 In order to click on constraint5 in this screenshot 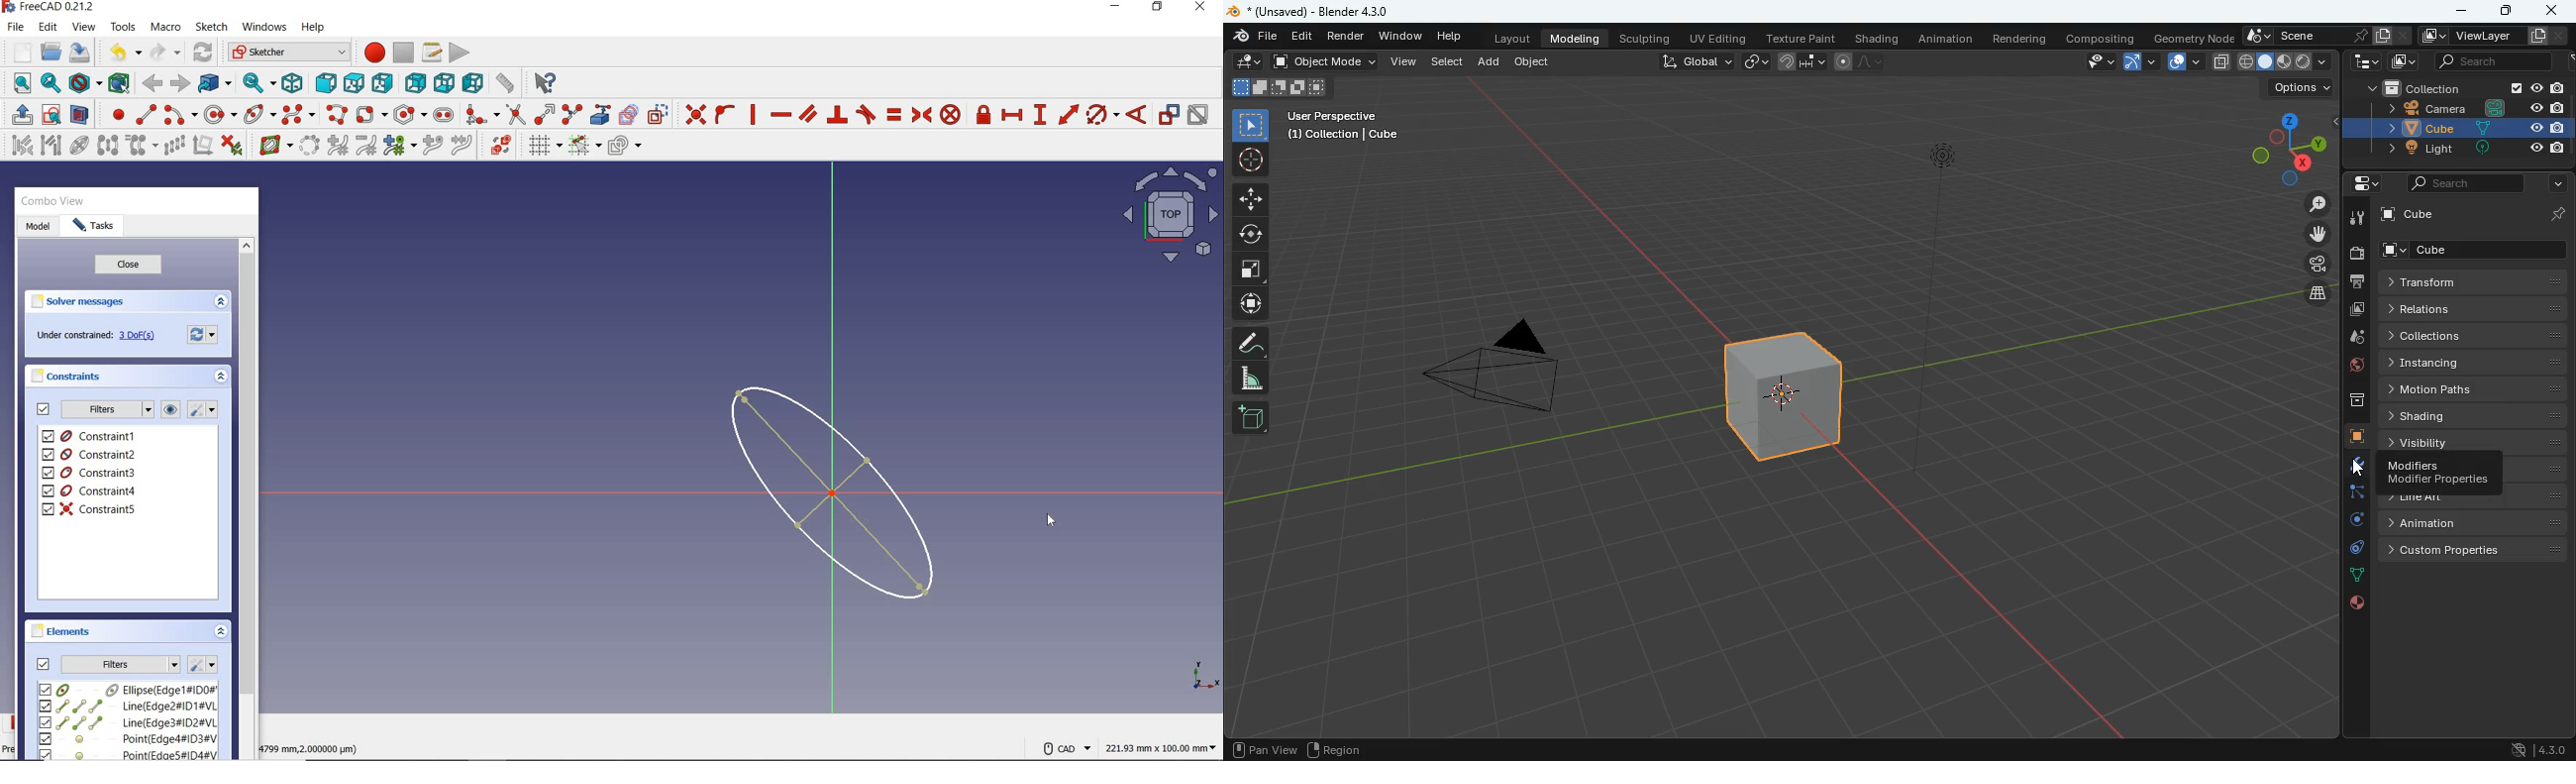, I will do `click(90, 509)`.